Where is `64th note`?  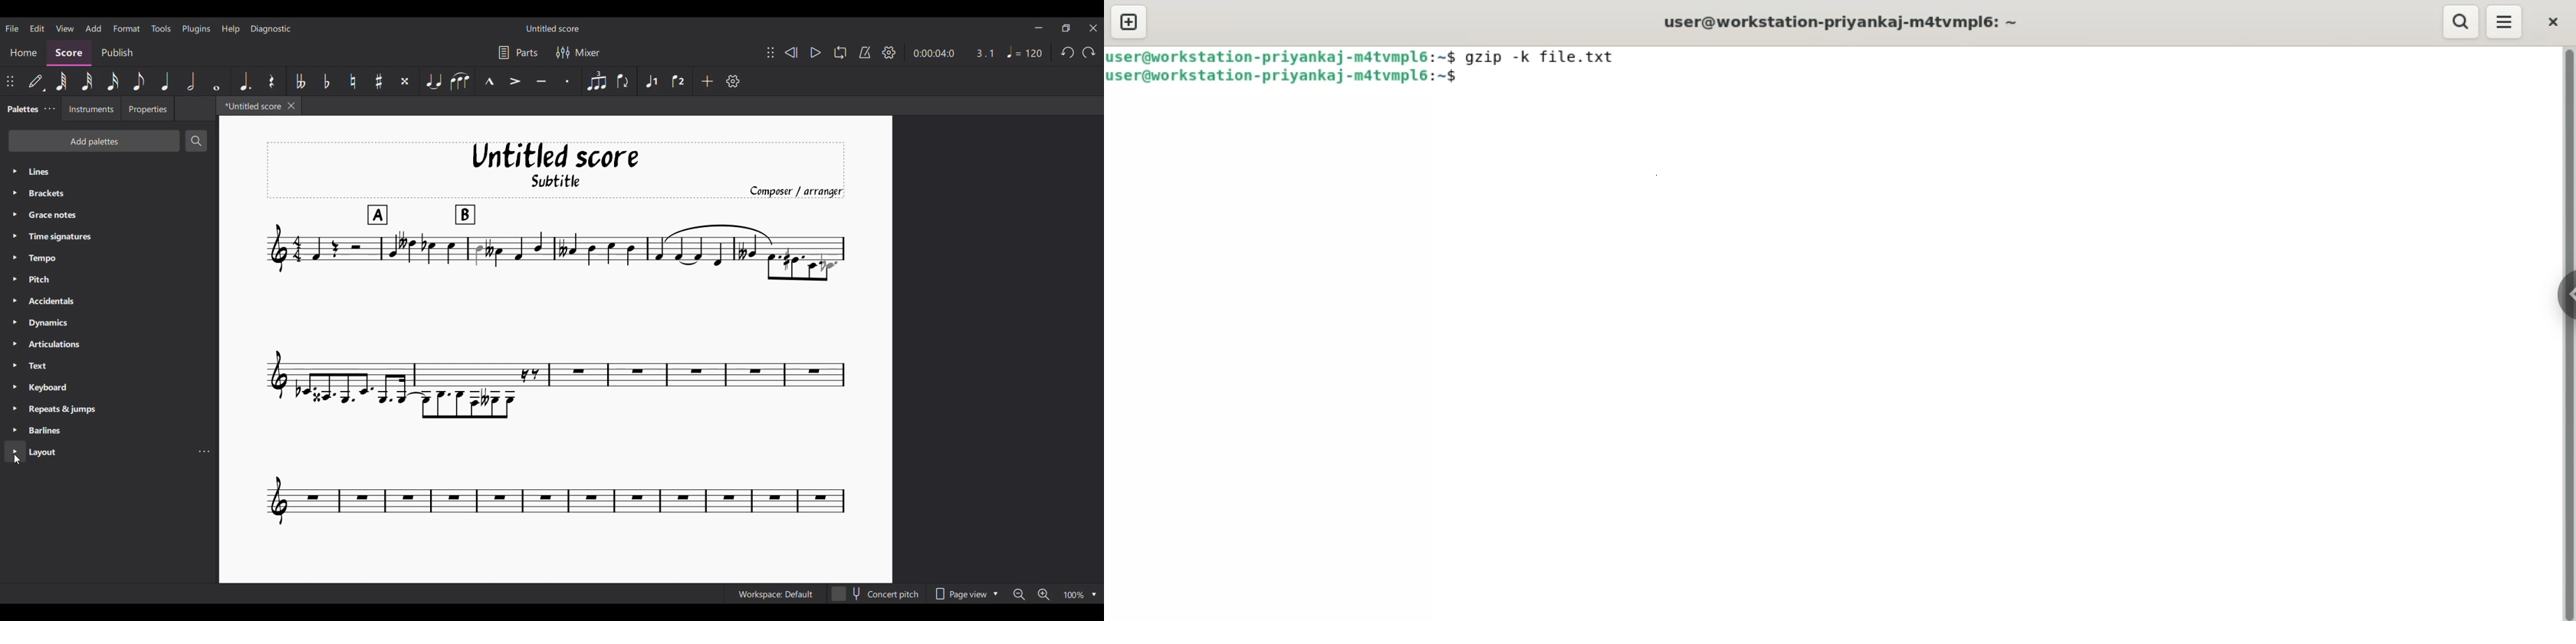 64th note is located at coordinates (62, 81).